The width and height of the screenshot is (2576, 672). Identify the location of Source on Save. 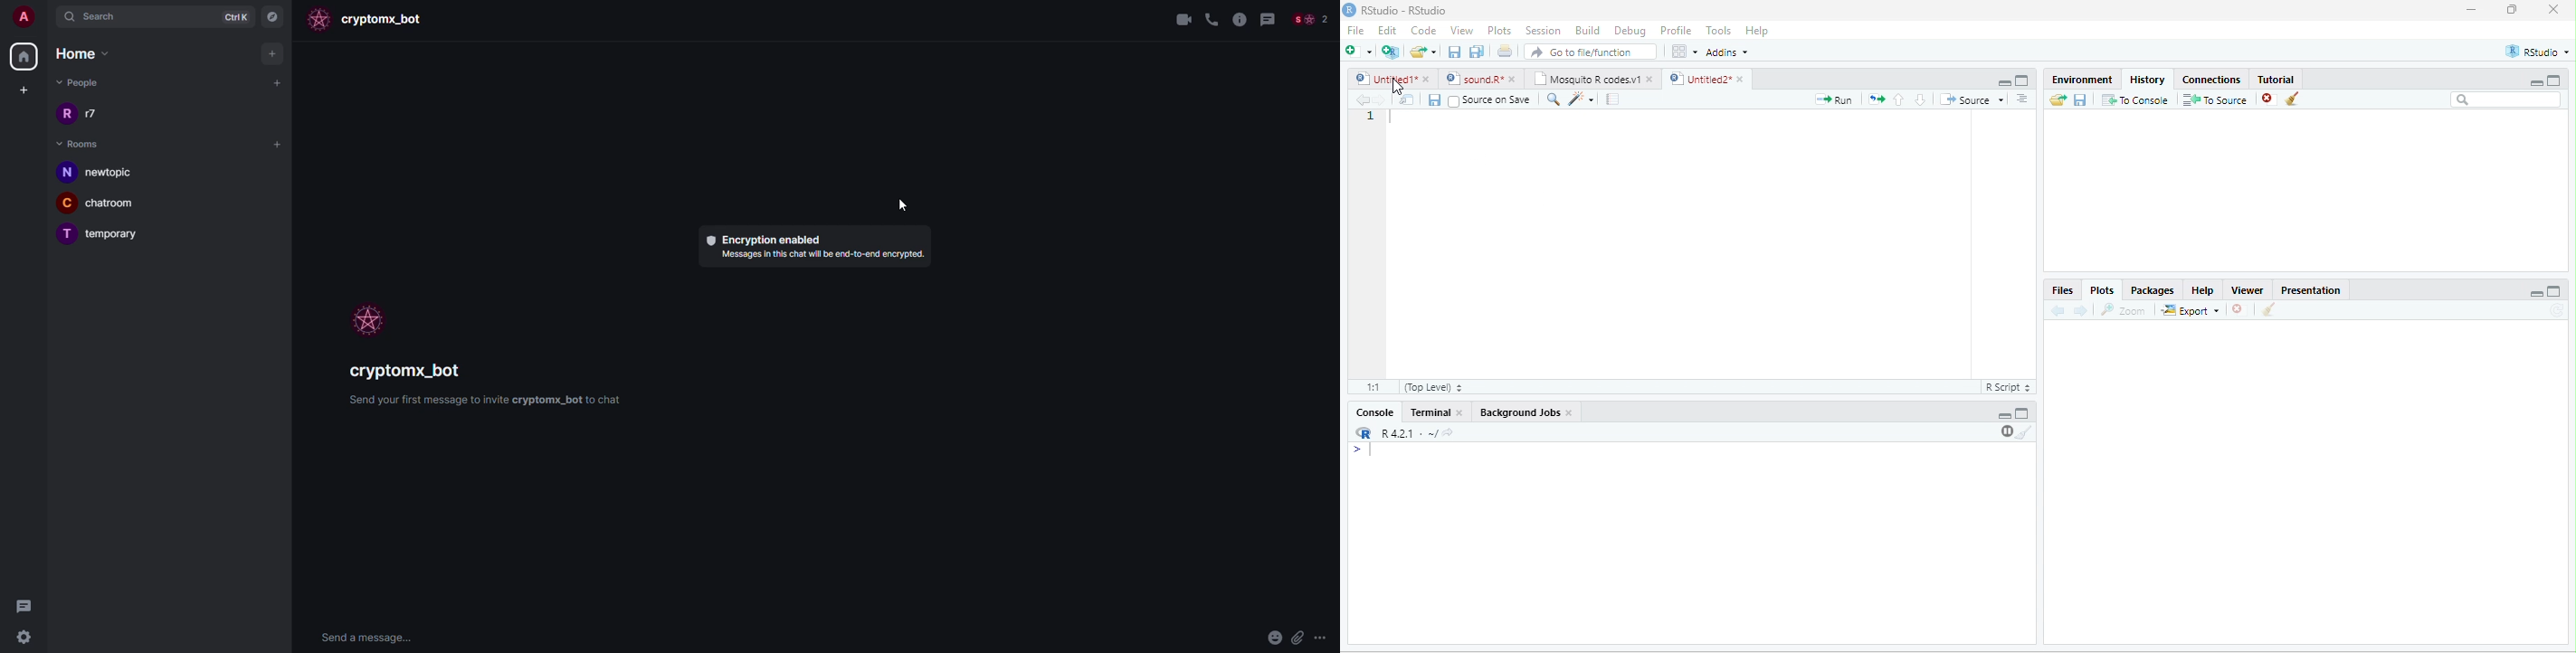
(1488, 100).